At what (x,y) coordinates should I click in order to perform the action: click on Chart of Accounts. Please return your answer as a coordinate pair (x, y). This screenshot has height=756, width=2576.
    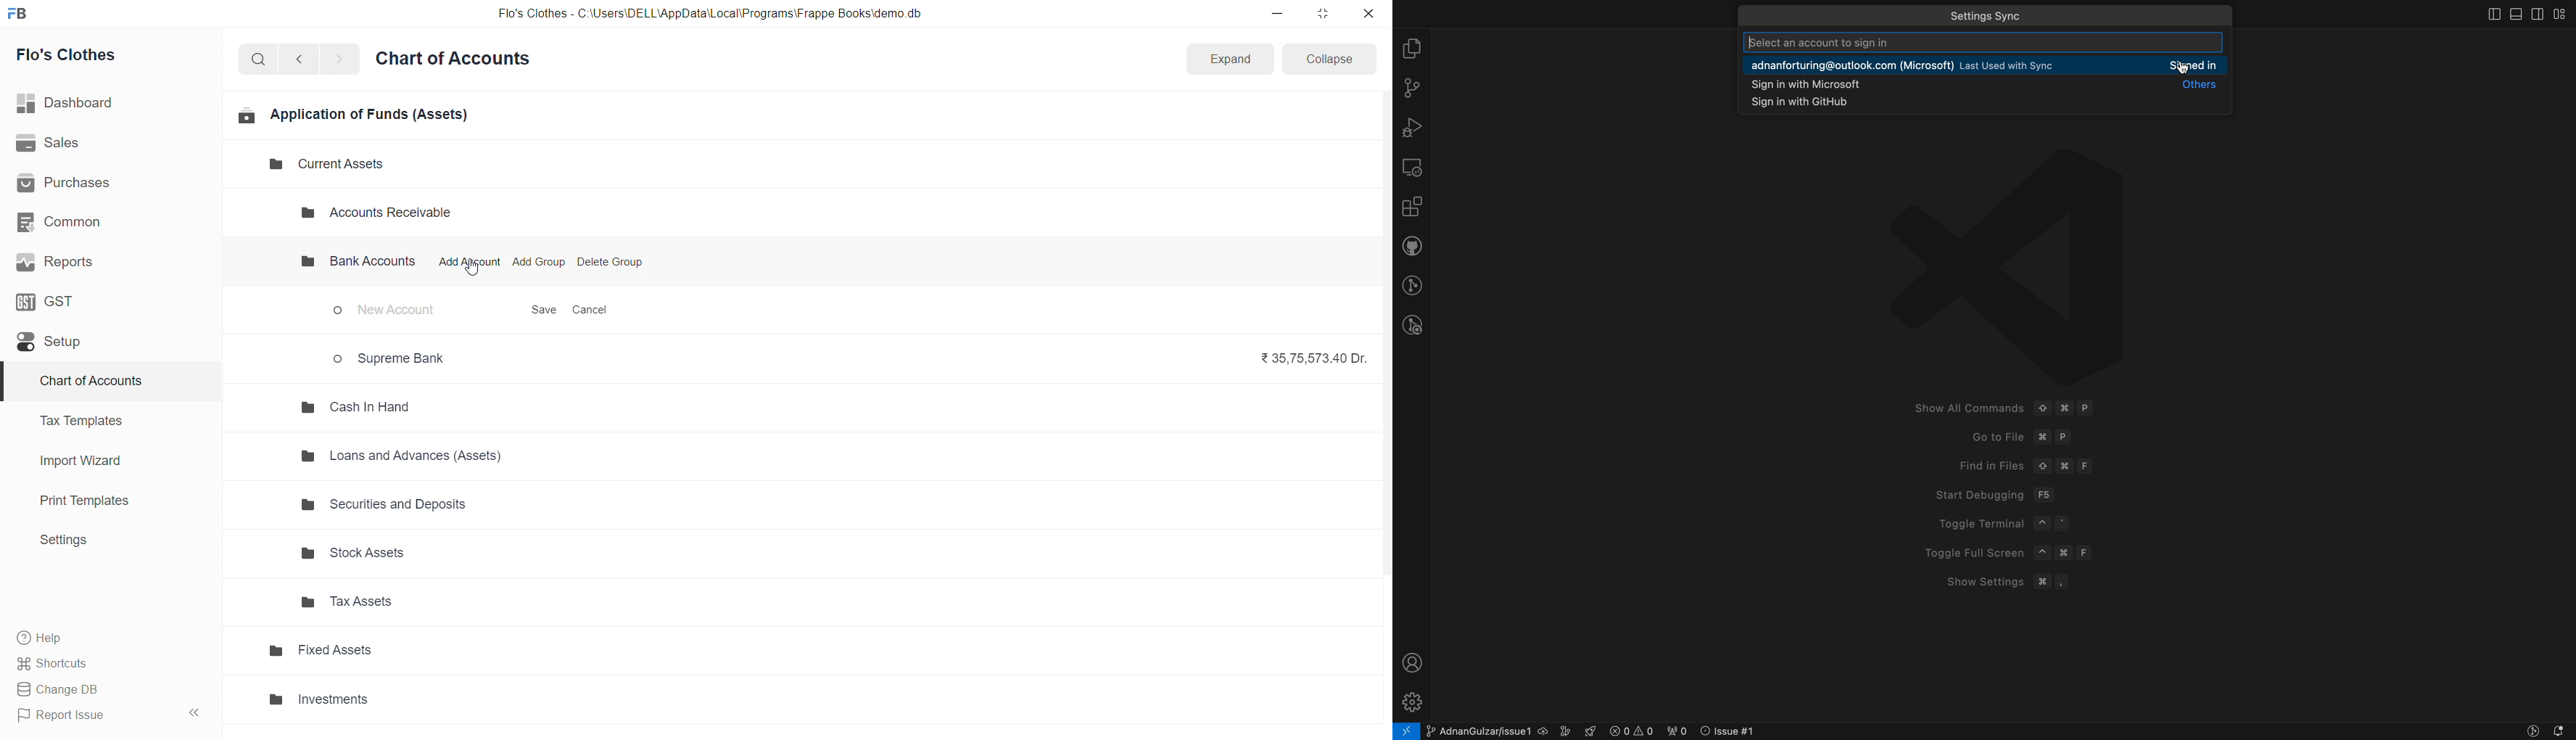
    Looking at the image, I should click on (102, 382).